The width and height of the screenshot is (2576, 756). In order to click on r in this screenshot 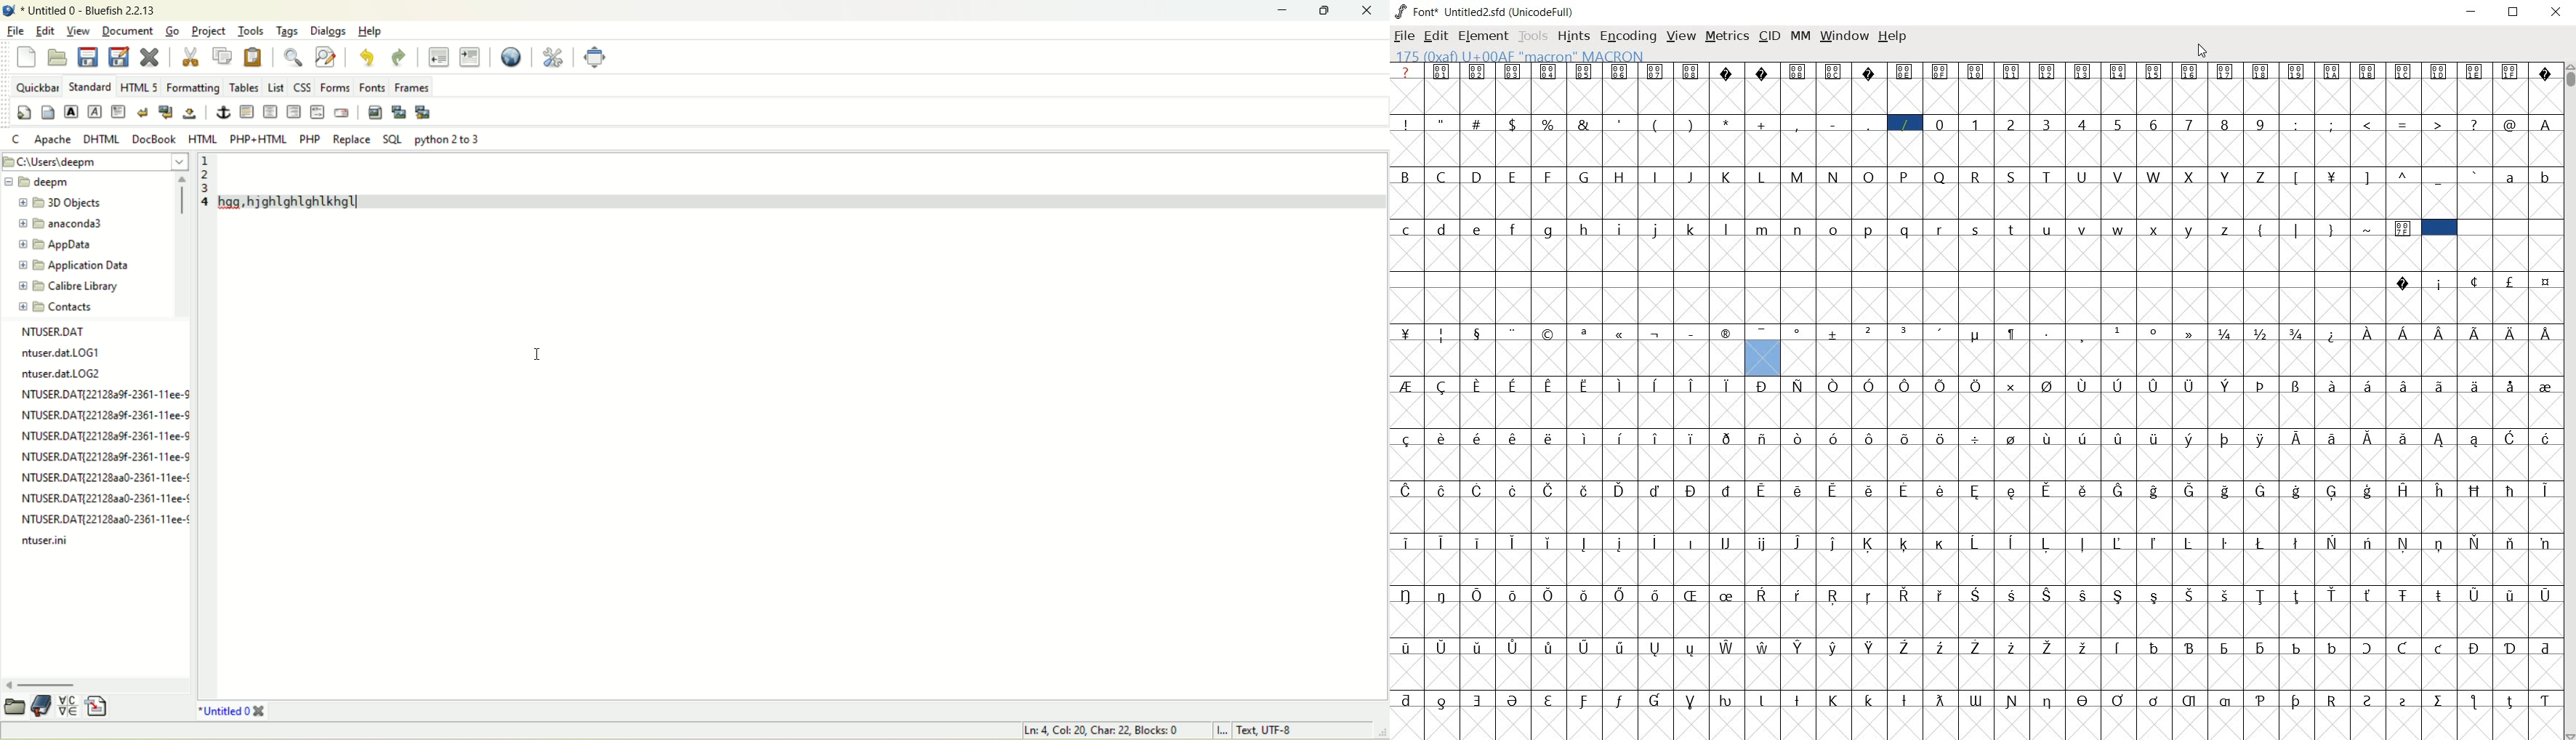, I will do `click(1941, 228)`.